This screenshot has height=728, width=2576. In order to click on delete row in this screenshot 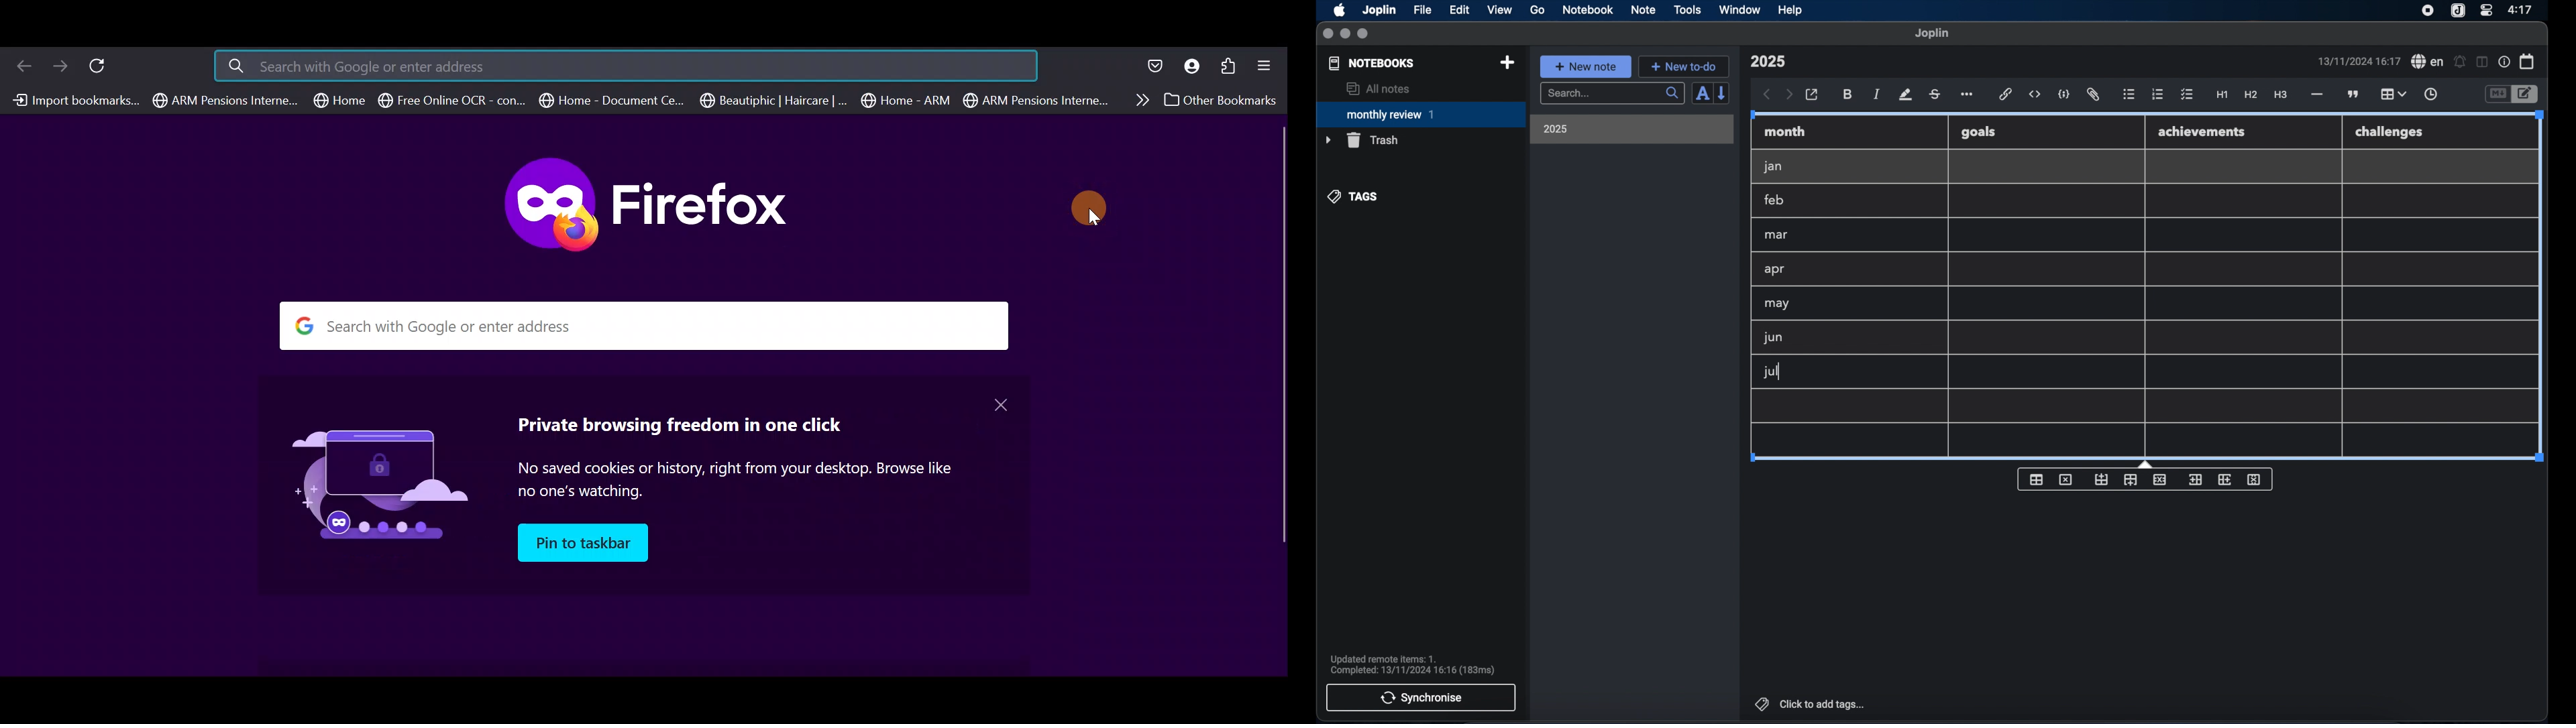, I will do `click(2161, 479)`.